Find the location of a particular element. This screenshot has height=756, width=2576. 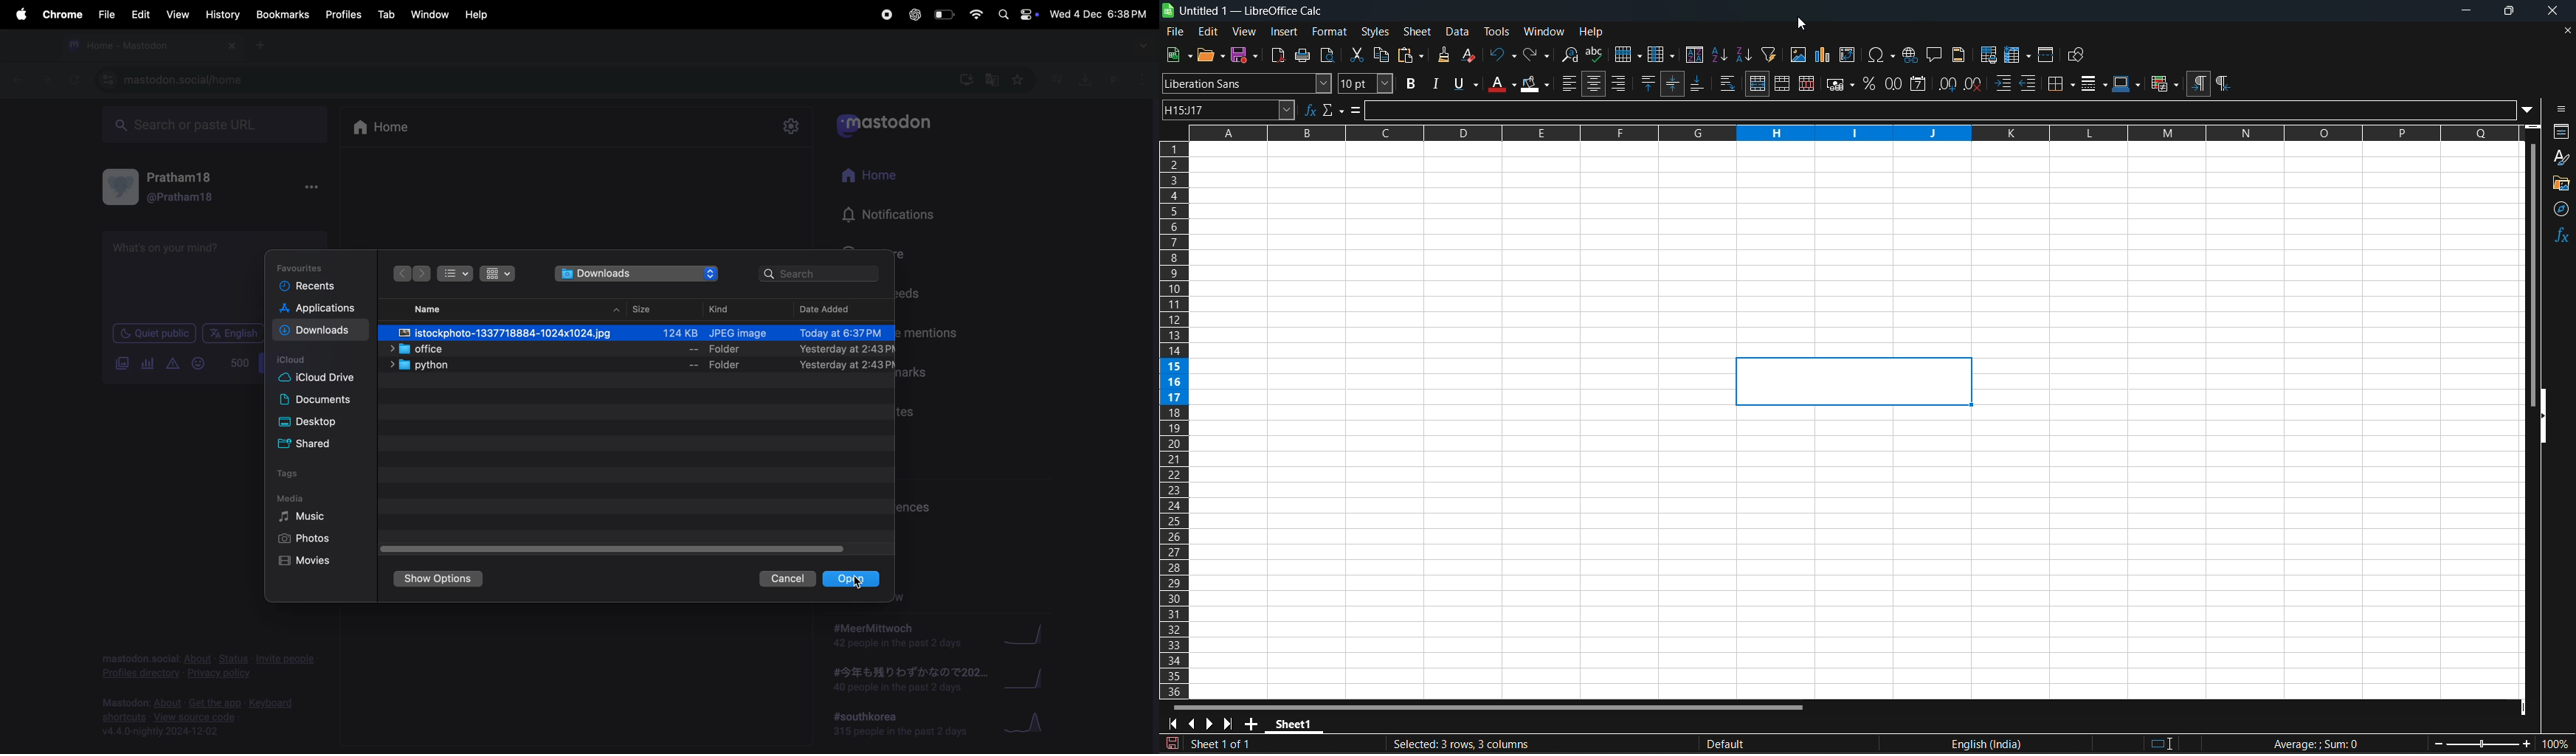

poll is located at coordinates (145, 364).